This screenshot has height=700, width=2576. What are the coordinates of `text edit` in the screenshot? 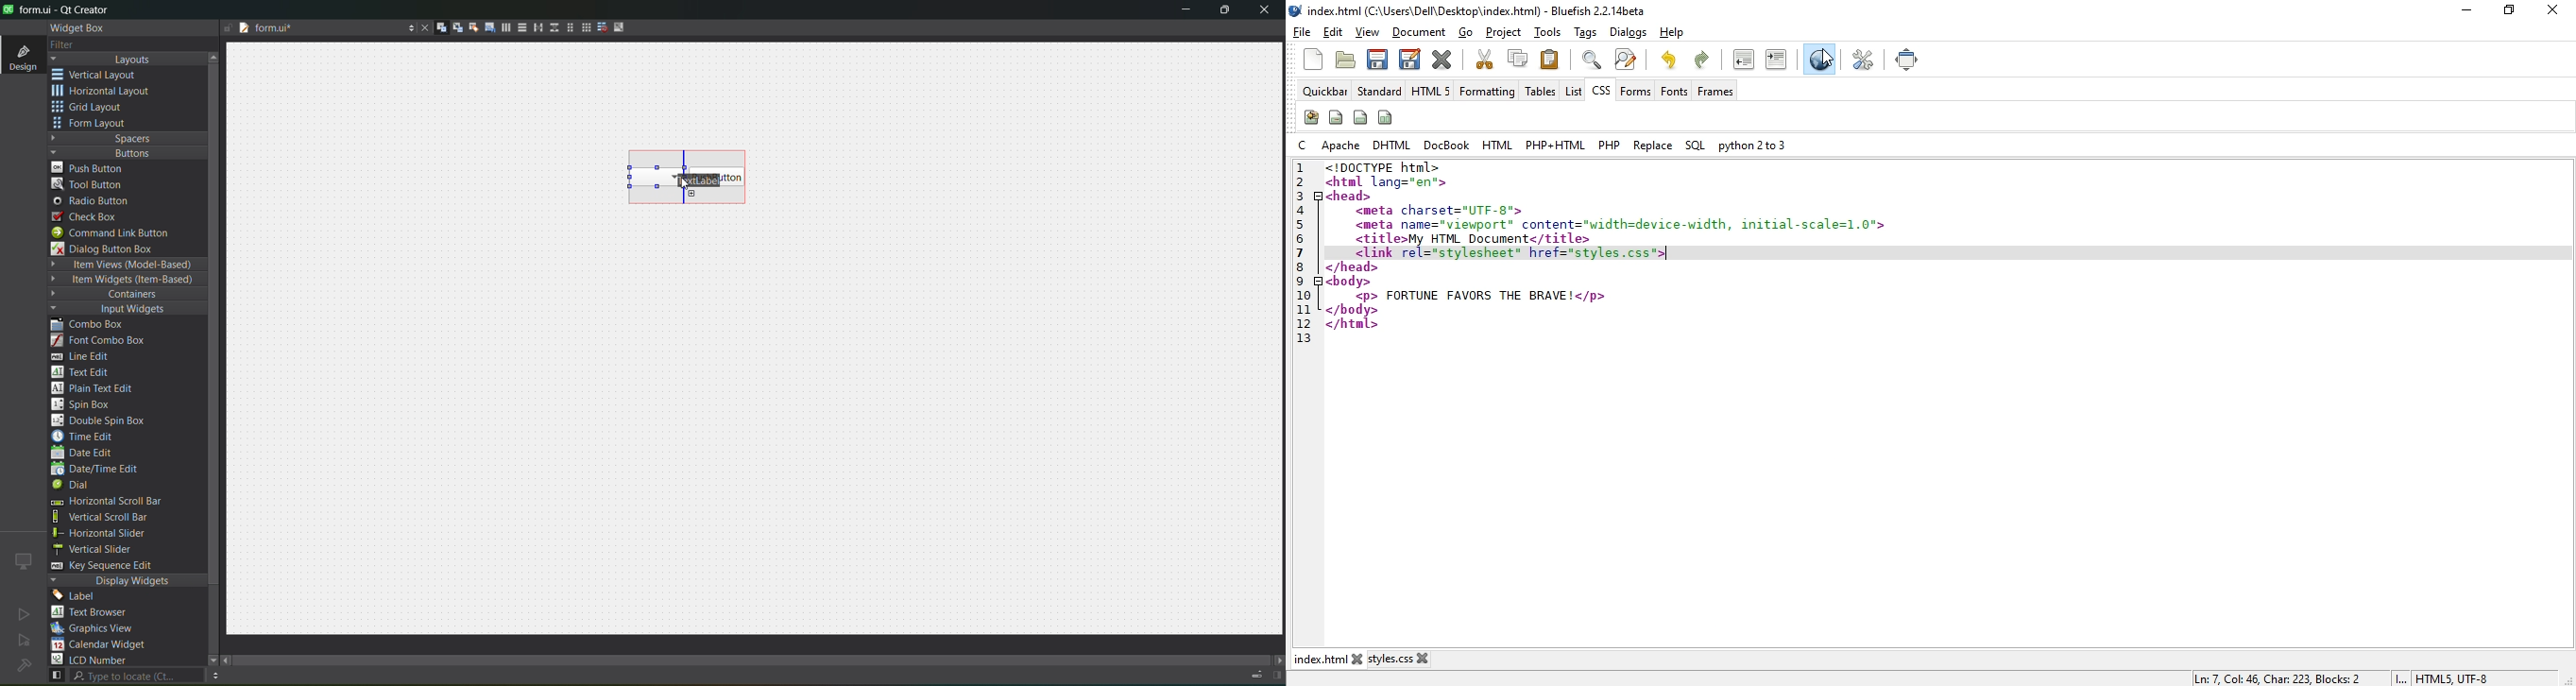 It's located at (84, 371).